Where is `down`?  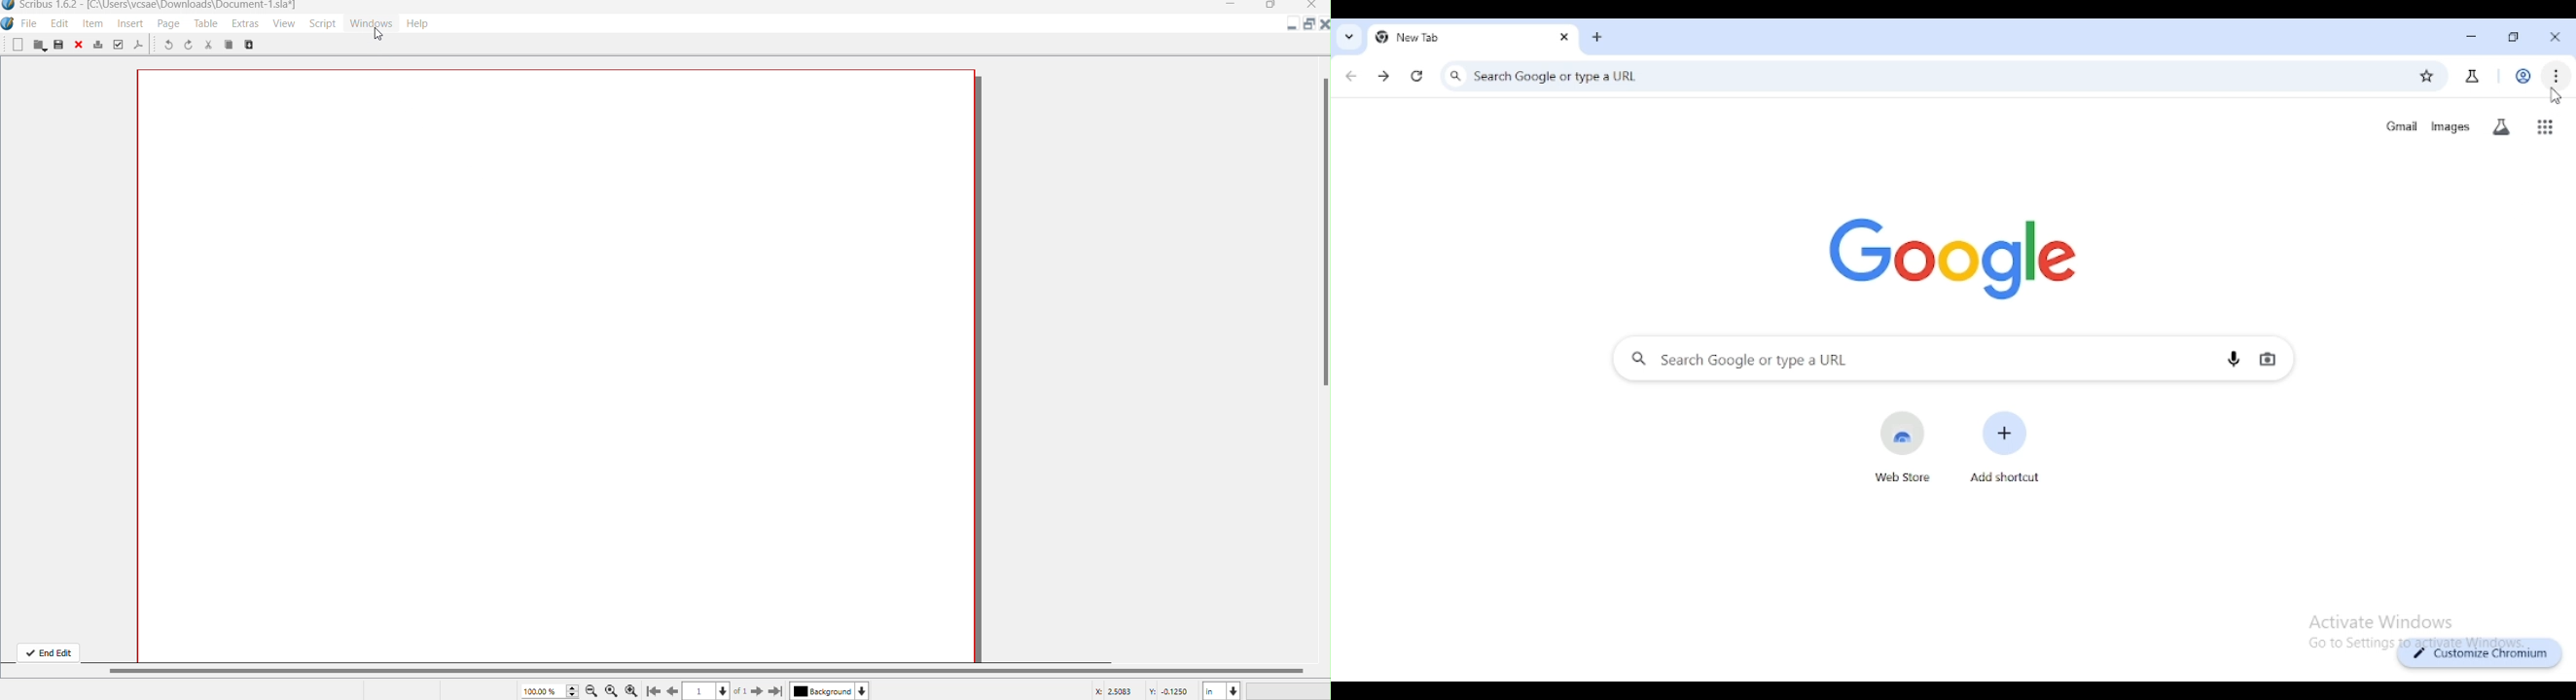 down is located at coordinates (864, 690).